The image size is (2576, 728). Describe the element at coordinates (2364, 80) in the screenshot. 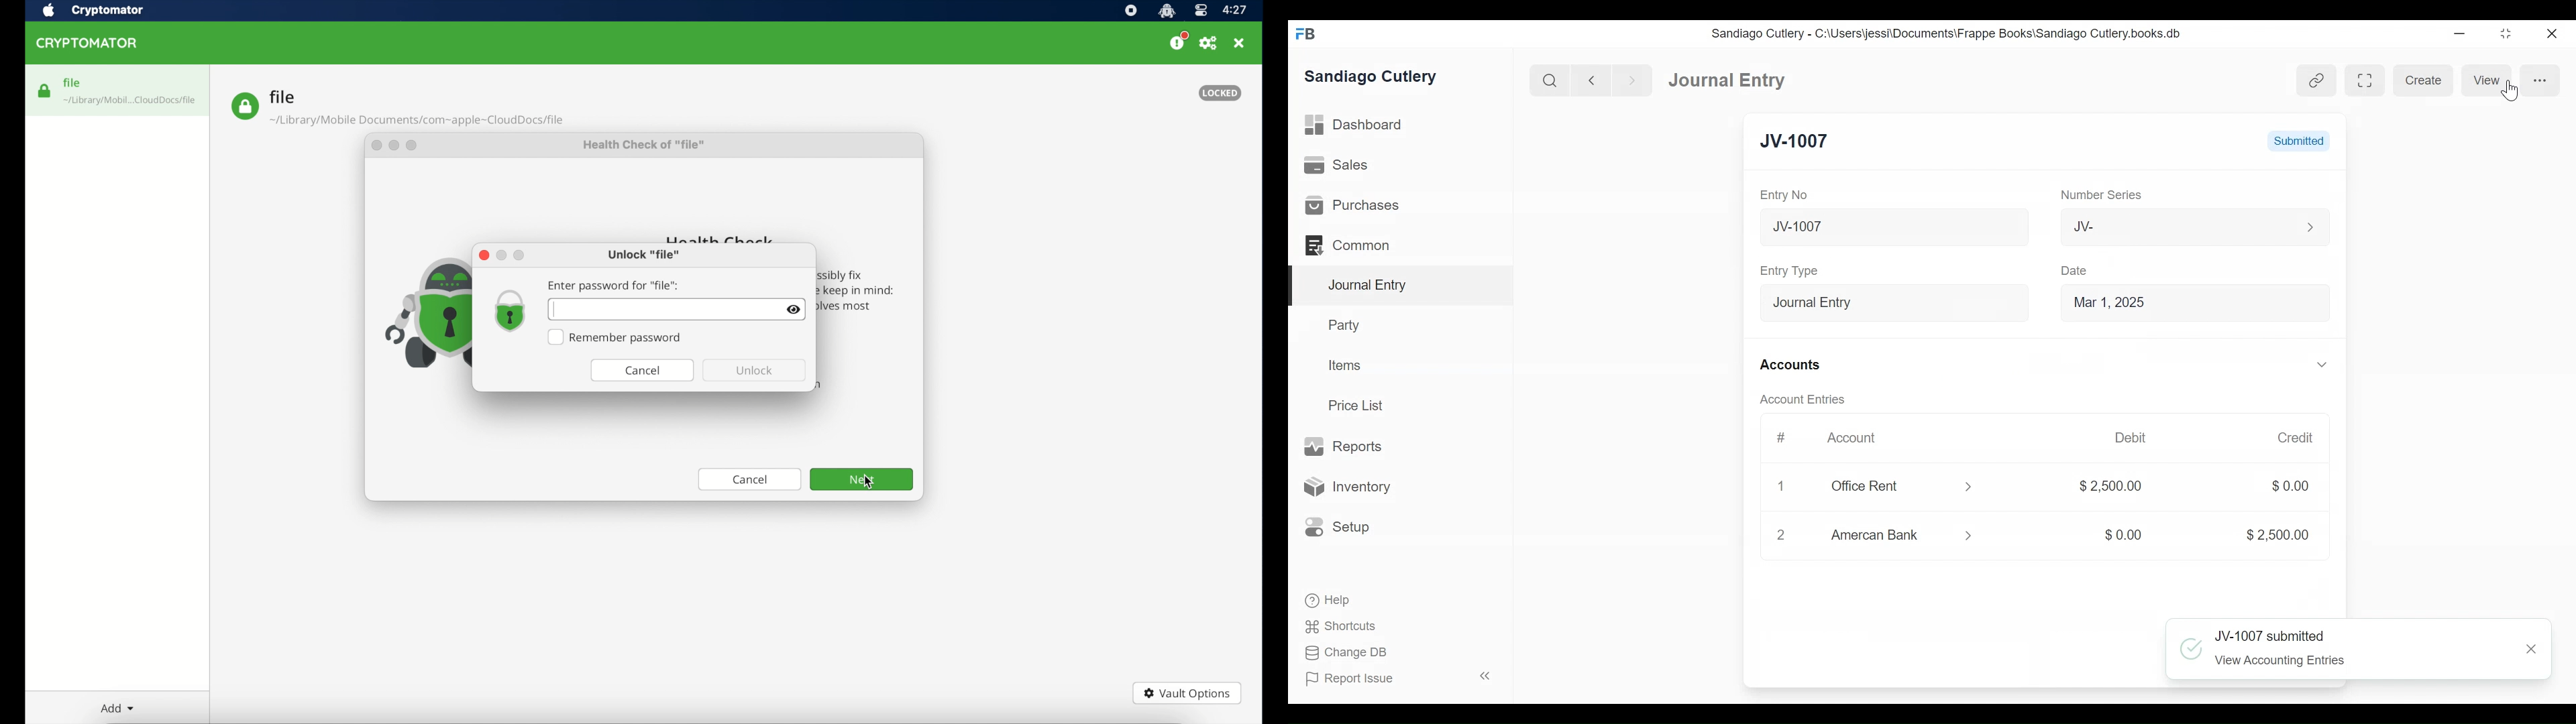

I see `toggle between form and full width` at that location.